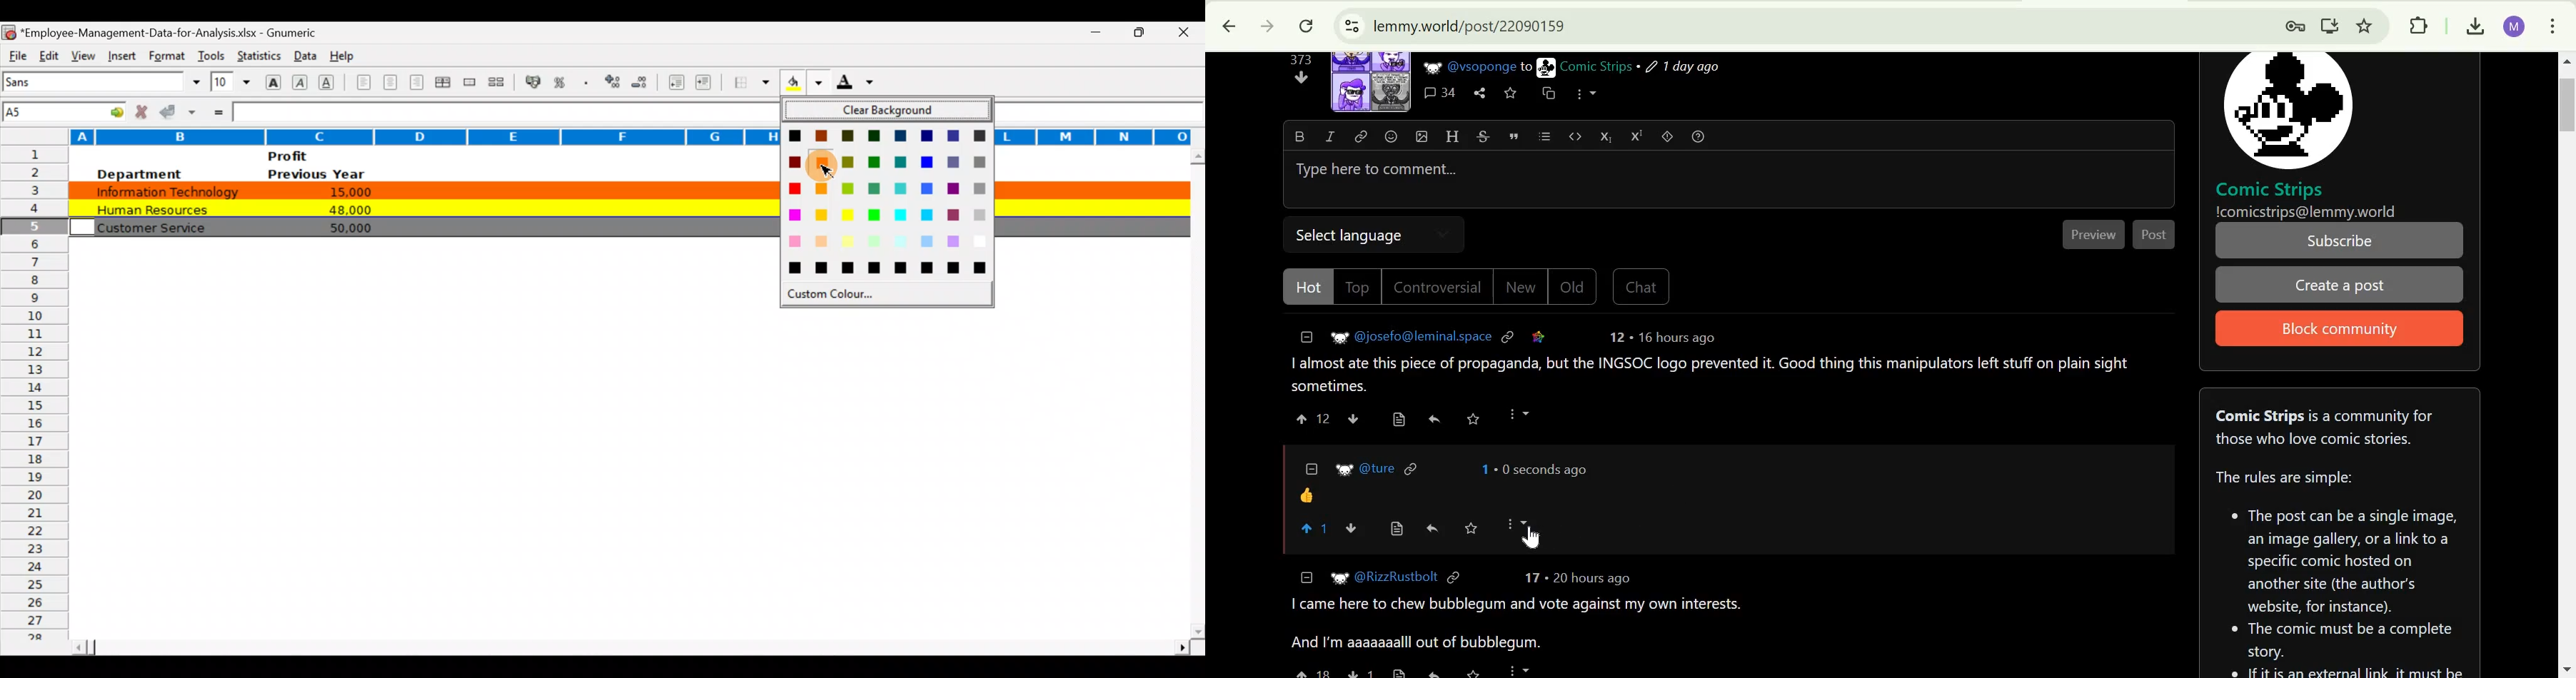  Describe the element at coordinates (1413, 467) in the screenshot. I see `link` at that location.